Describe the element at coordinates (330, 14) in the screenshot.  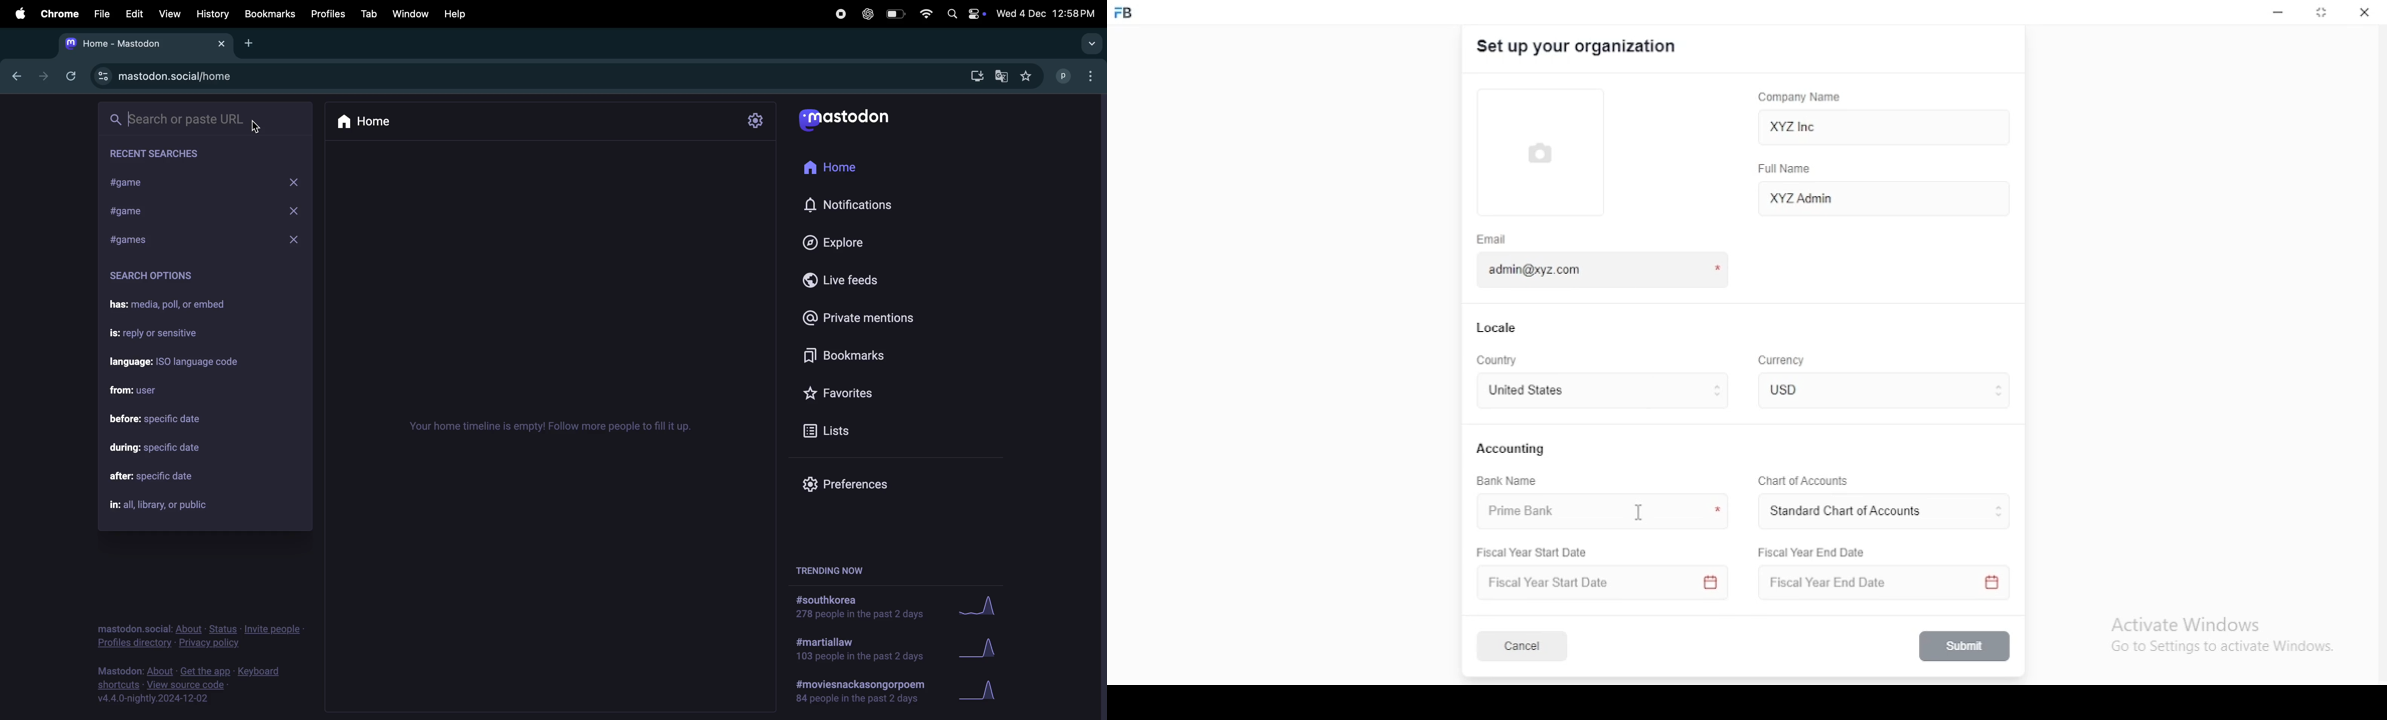
I see `Profiles` at that location.